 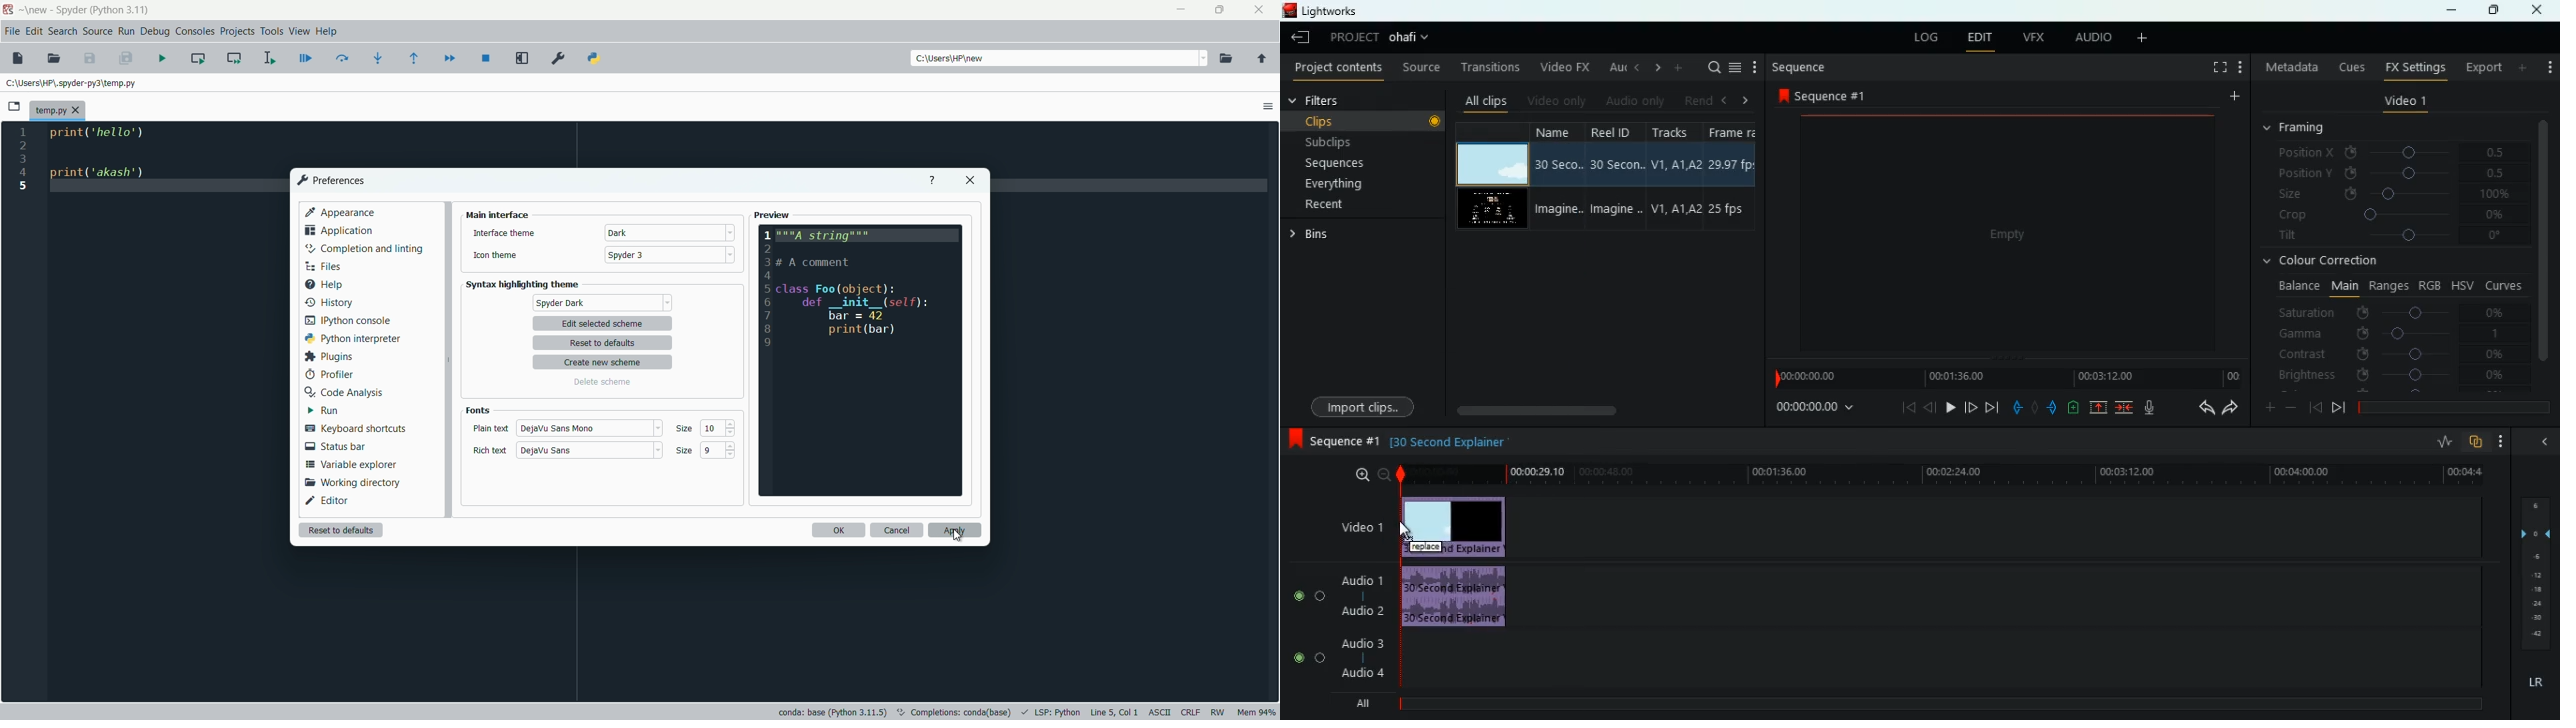 What do you see at coordinates (2395, 173) in the screenshot?
I see `position y` at bounding box center [2395, 173].